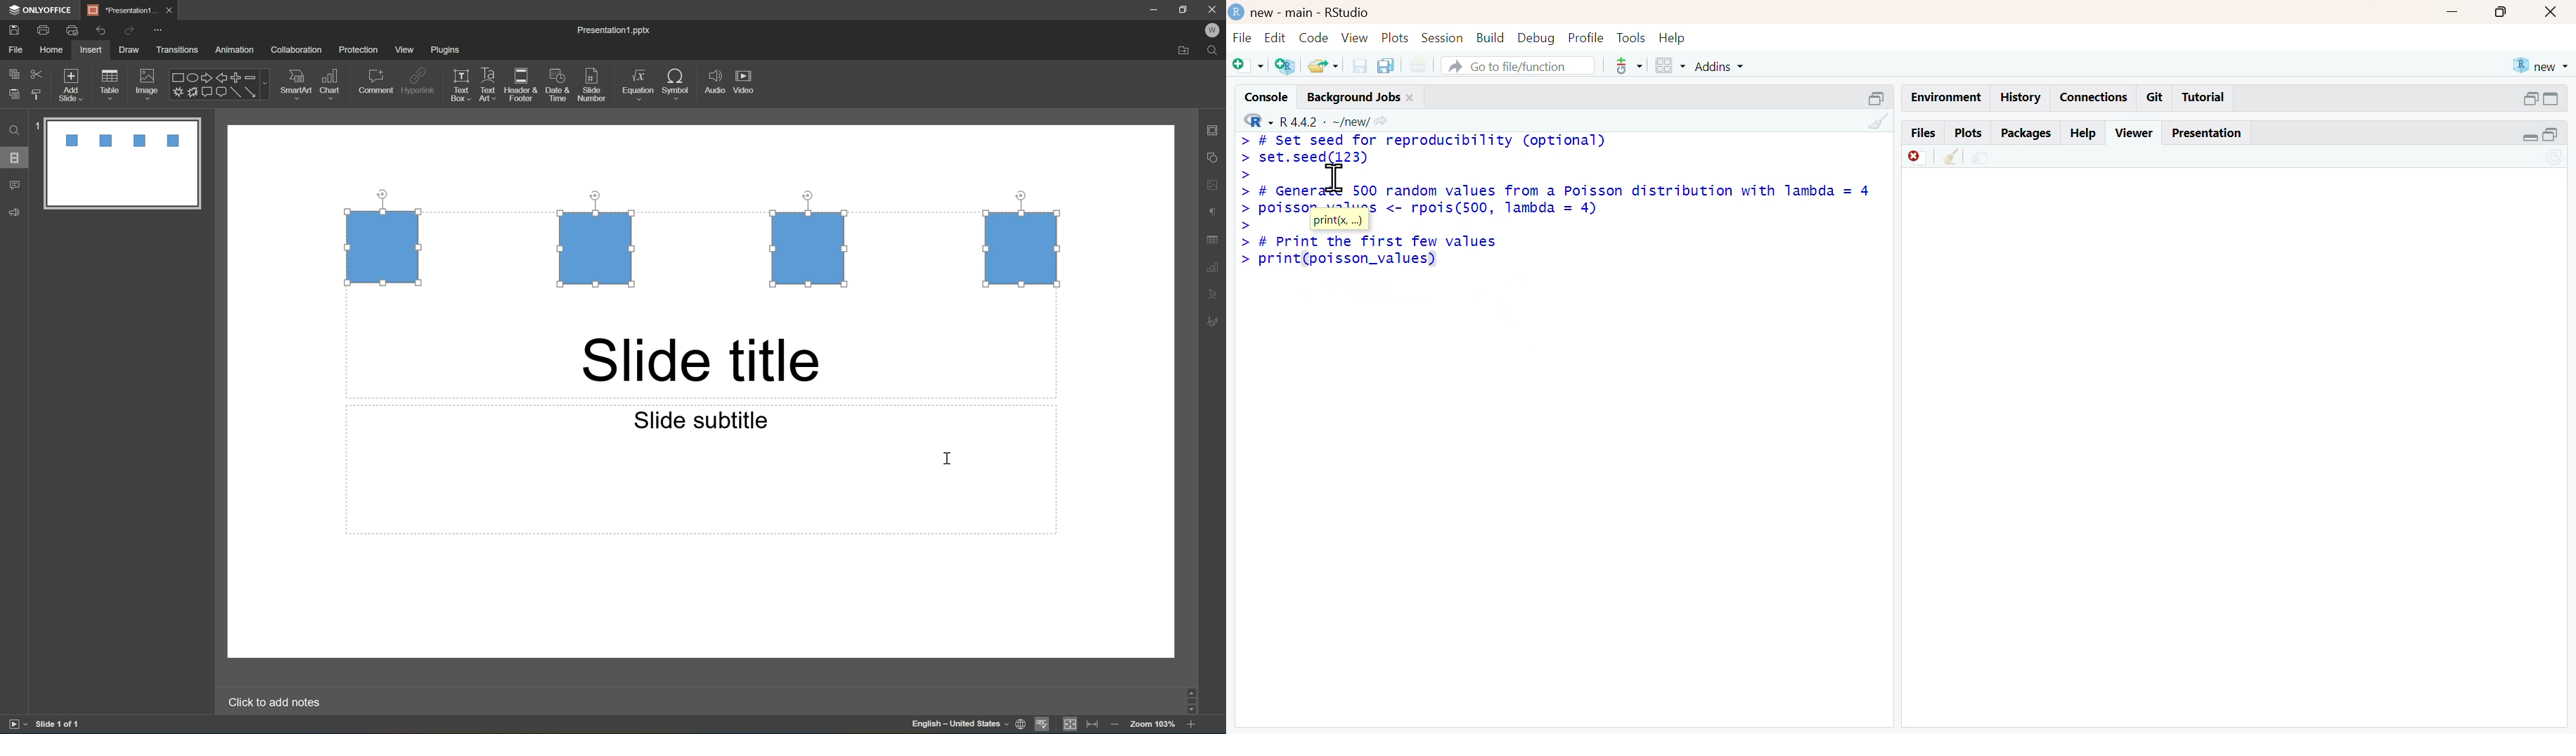  What do you see at coordinates (1632, 37) in the screenshot?
I see `tools` at bounding box center [1632, 37].